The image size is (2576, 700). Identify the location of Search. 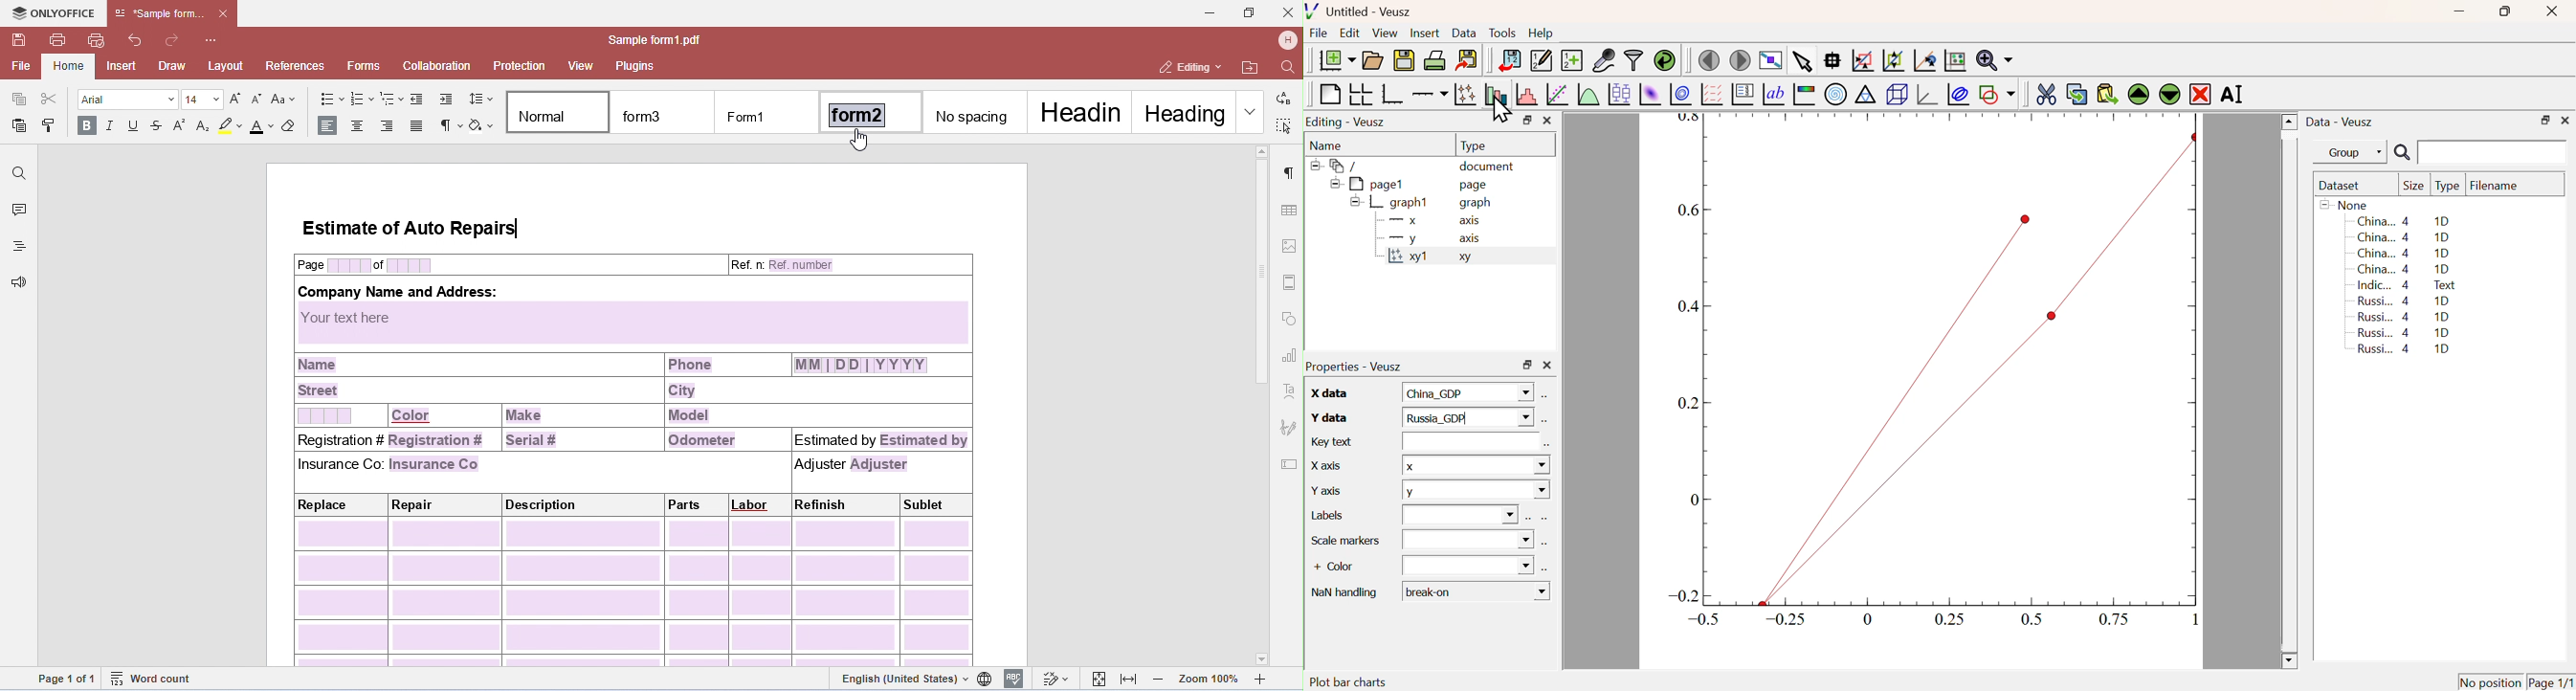
(2402, 153).